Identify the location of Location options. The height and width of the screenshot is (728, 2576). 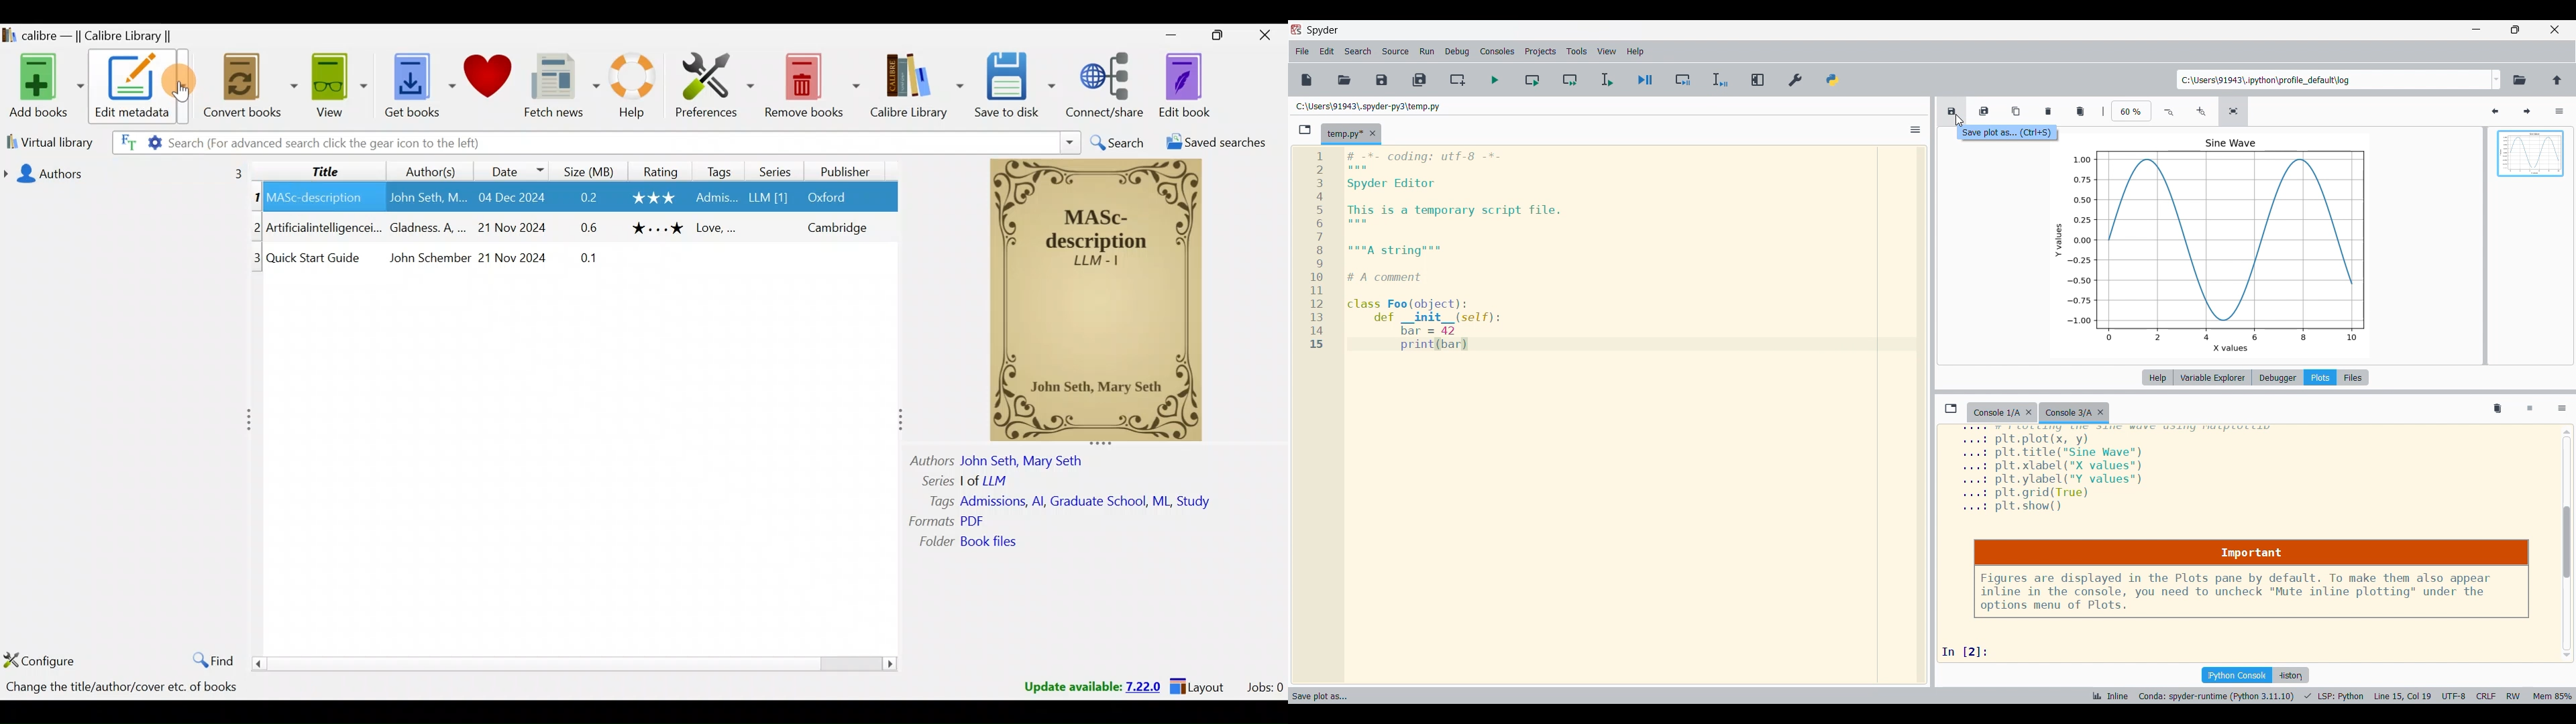
(2497, 79).